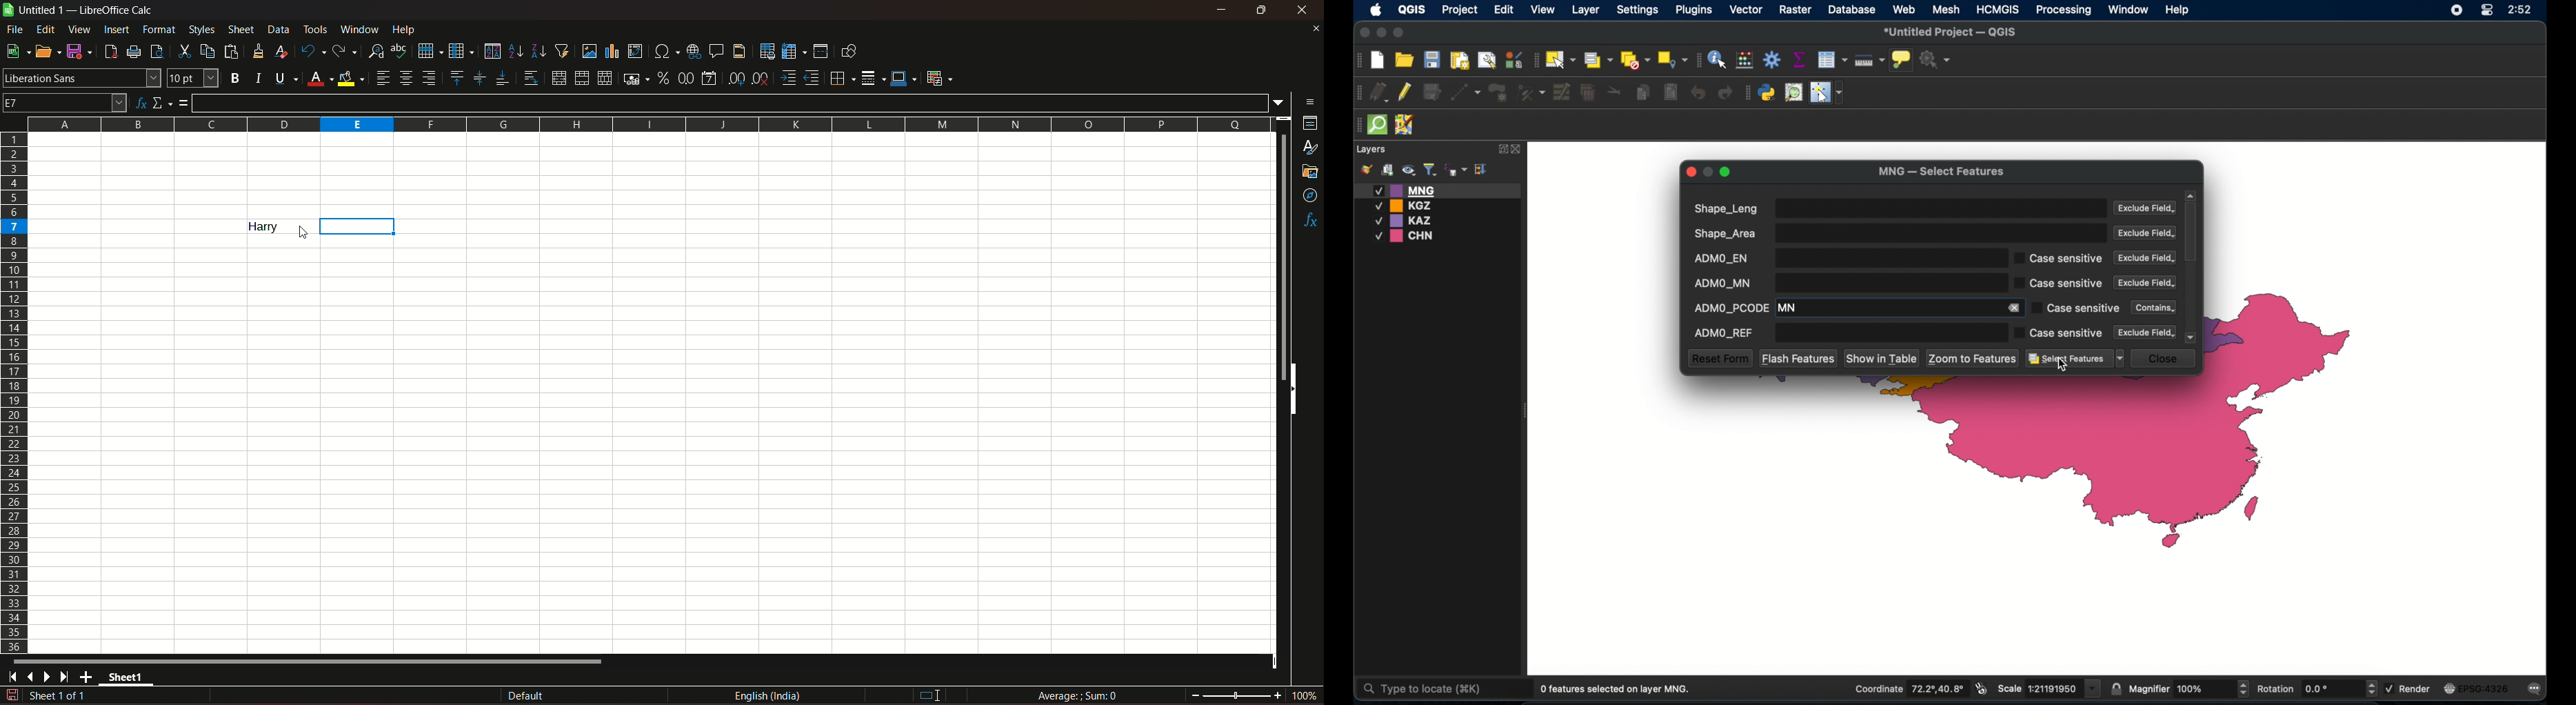  Describe the element at coordinates (1357, 91) in the screenshot. I see `drag handle` at that location.